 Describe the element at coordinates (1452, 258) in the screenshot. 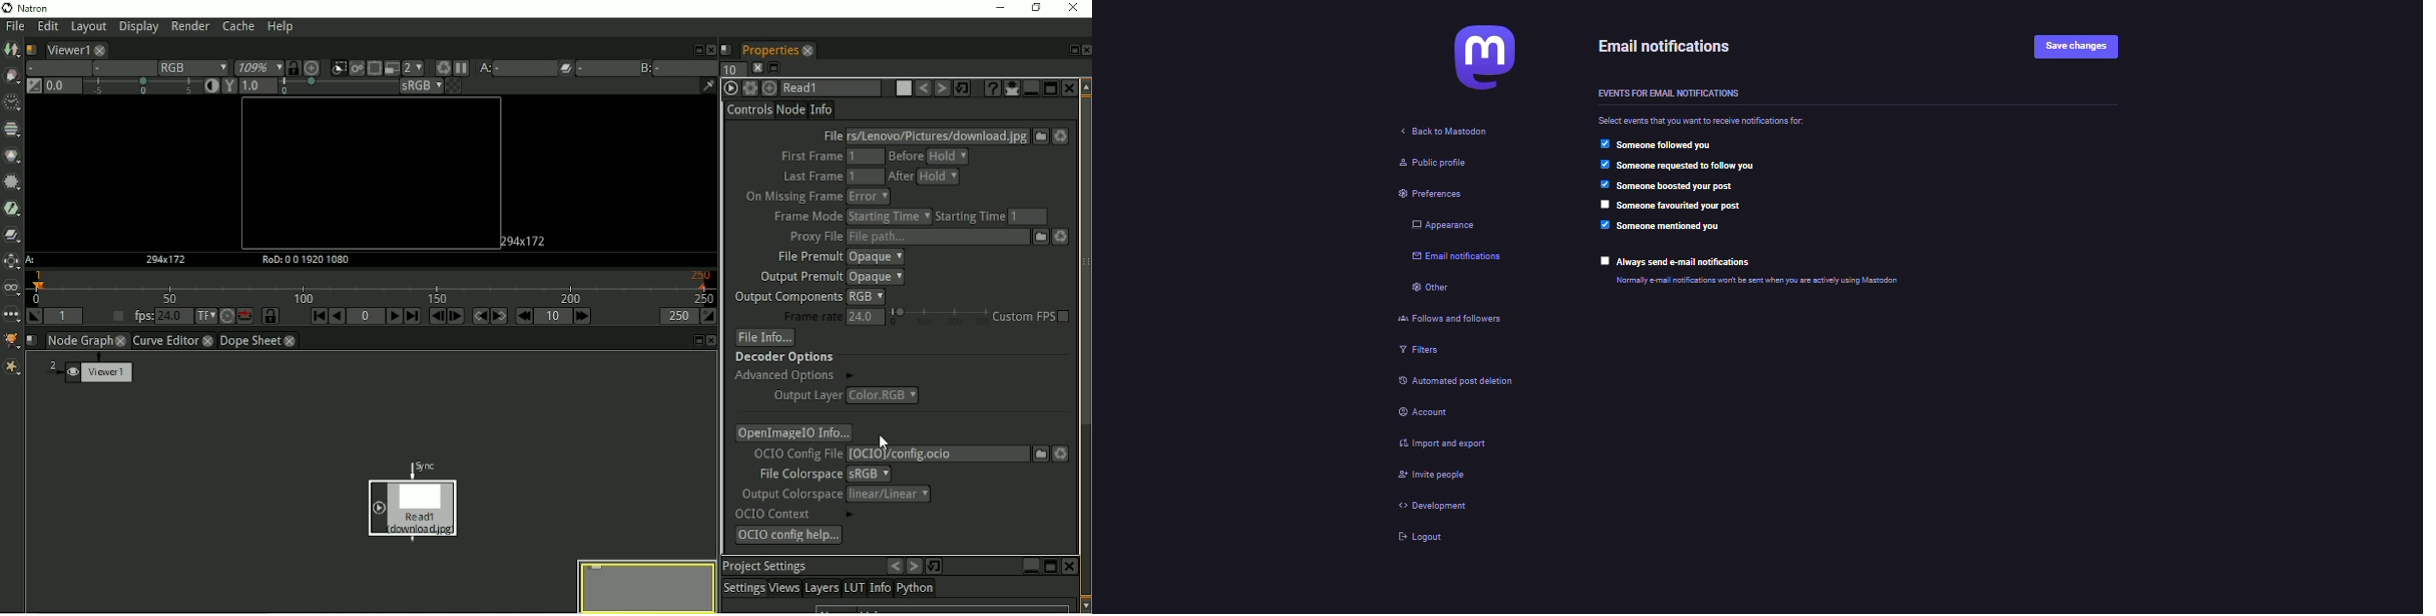

I see `email notifications` at that location.